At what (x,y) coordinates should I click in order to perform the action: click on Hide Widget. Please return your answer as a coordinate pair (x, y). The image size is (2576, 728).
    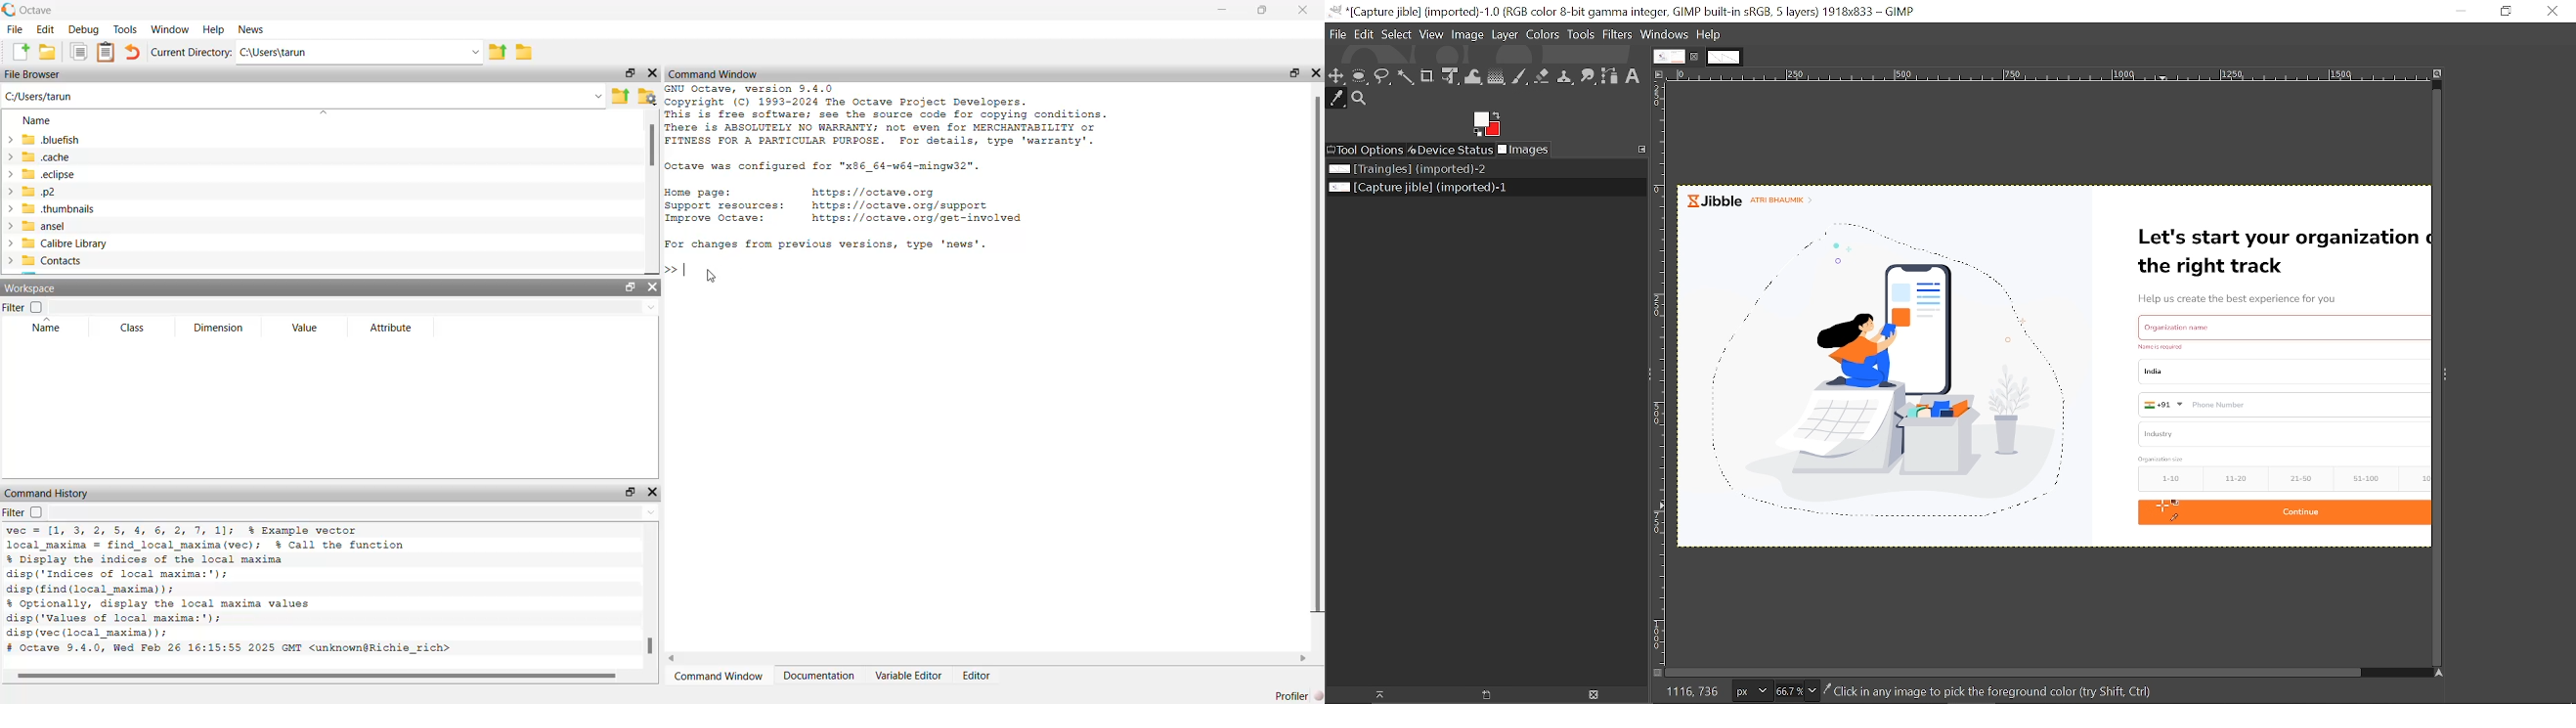
    Looking at the image, I should click on (652, 72).